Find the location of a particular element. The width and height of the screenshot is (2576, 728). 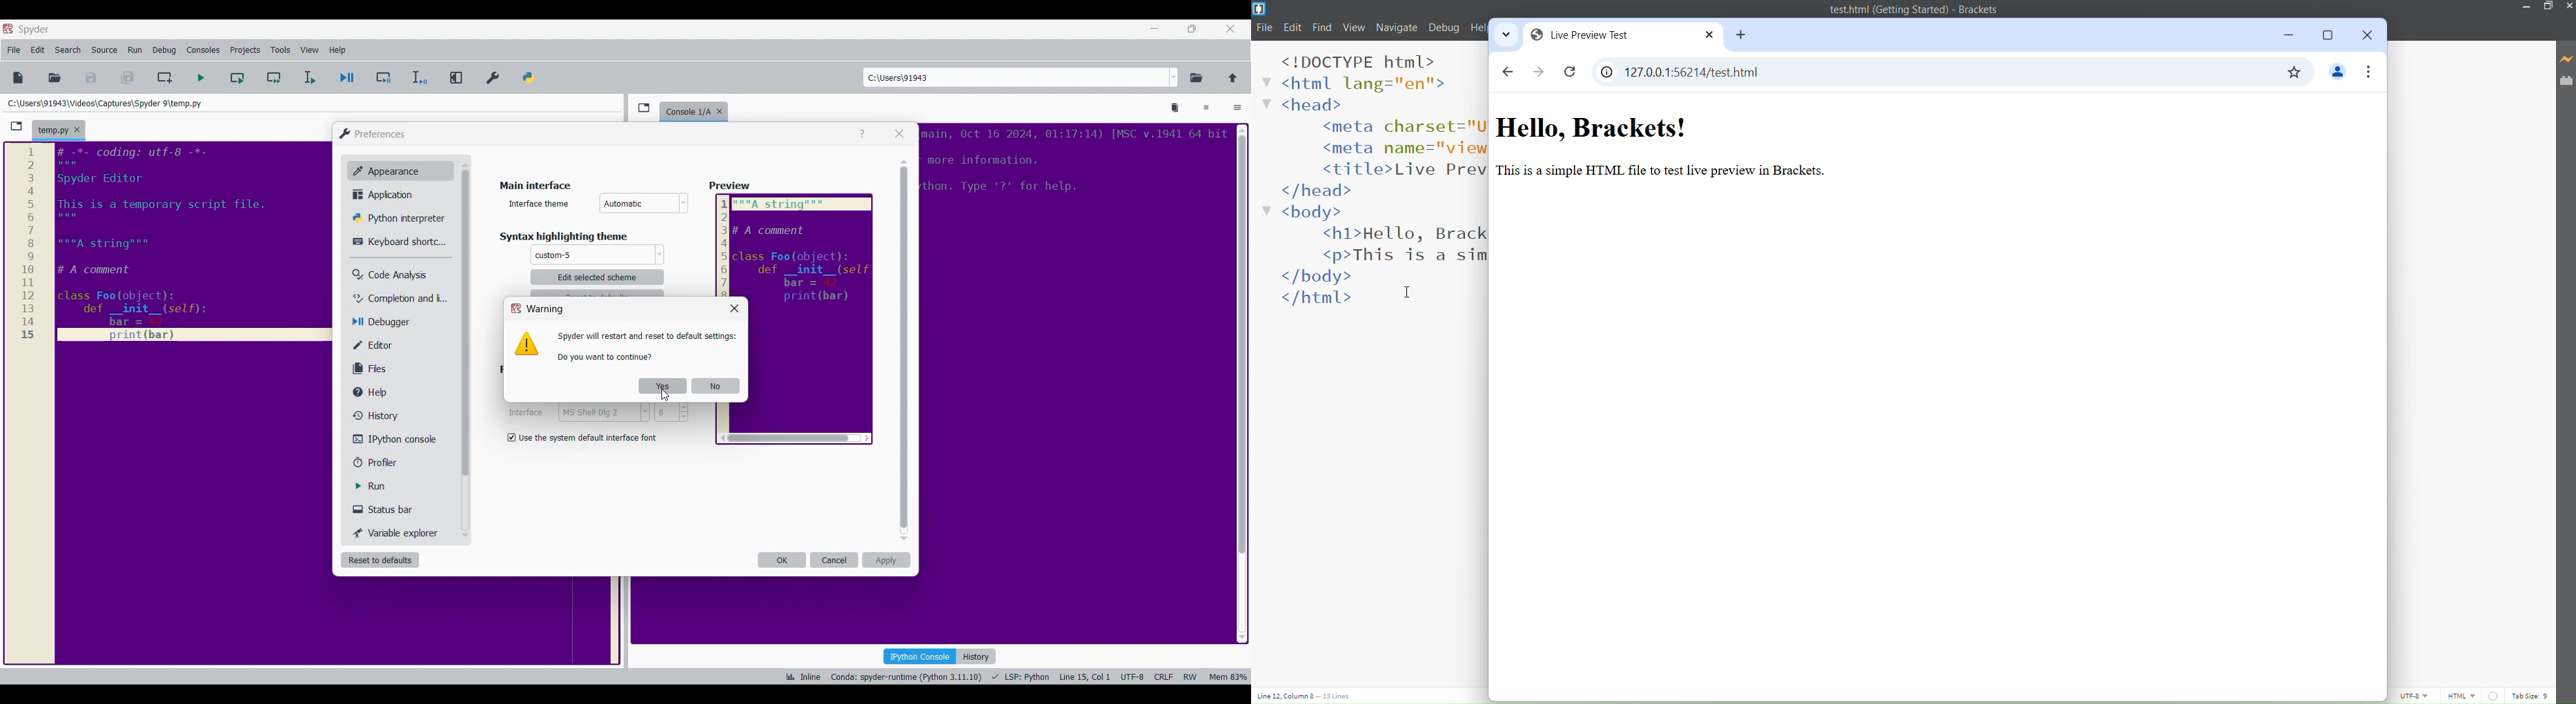

Run menu is located at coordinates (135, 50).